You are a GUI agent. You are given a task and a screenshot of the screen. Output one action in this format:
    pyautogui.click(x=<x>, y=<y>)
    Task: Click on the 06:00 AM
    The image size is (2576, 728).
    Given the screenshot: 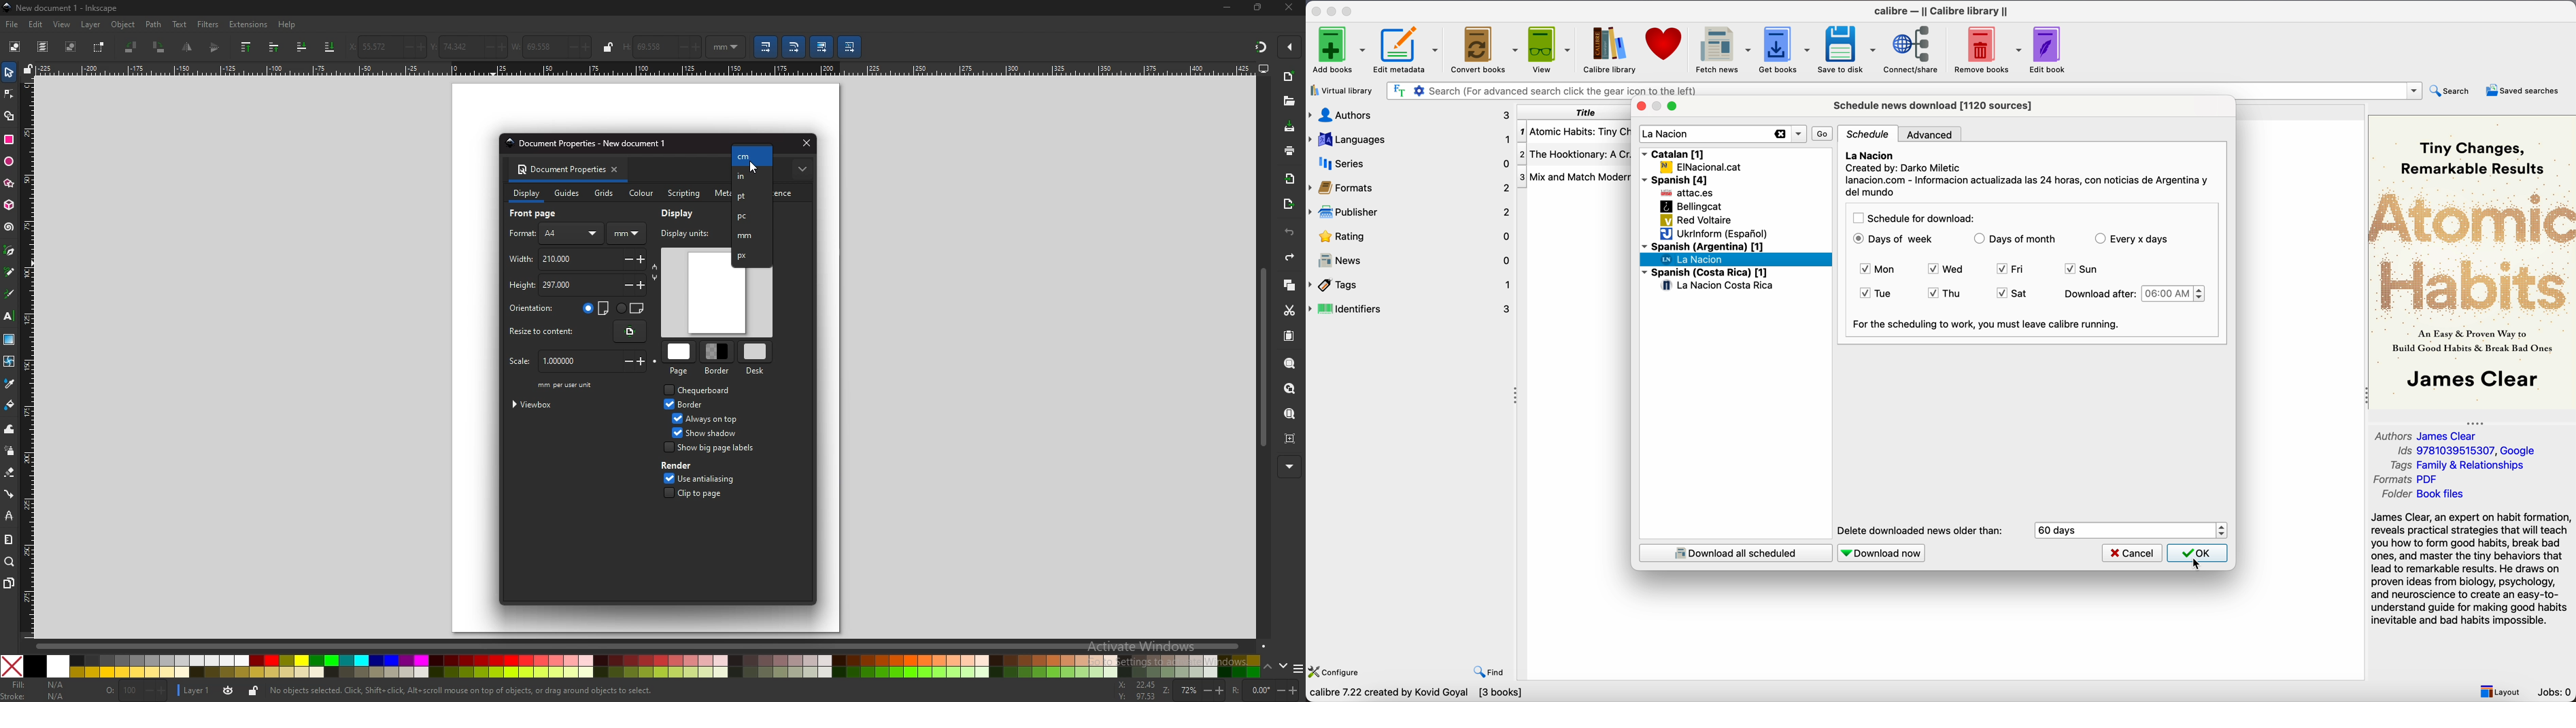 What is the action you would take?
    pyautogui.click(x=2173, y=294)
    